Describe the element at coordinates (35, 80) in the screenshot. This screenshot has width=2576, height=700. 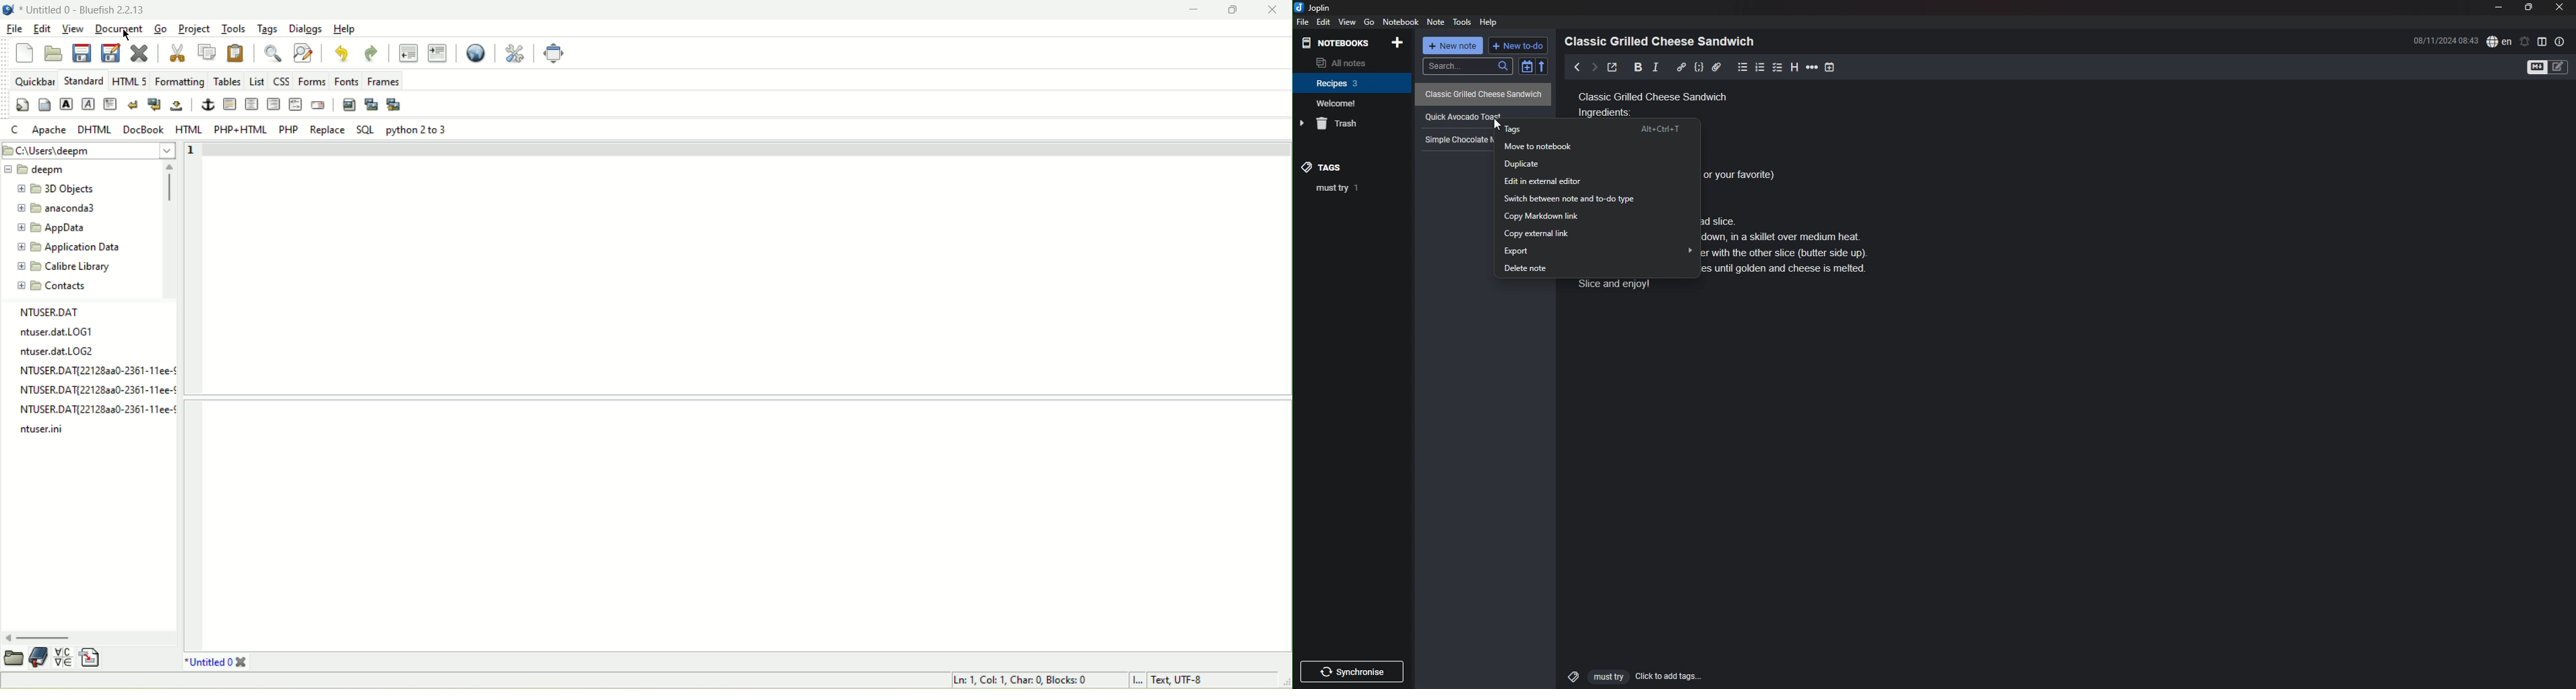
I see `quickbar` at that location.